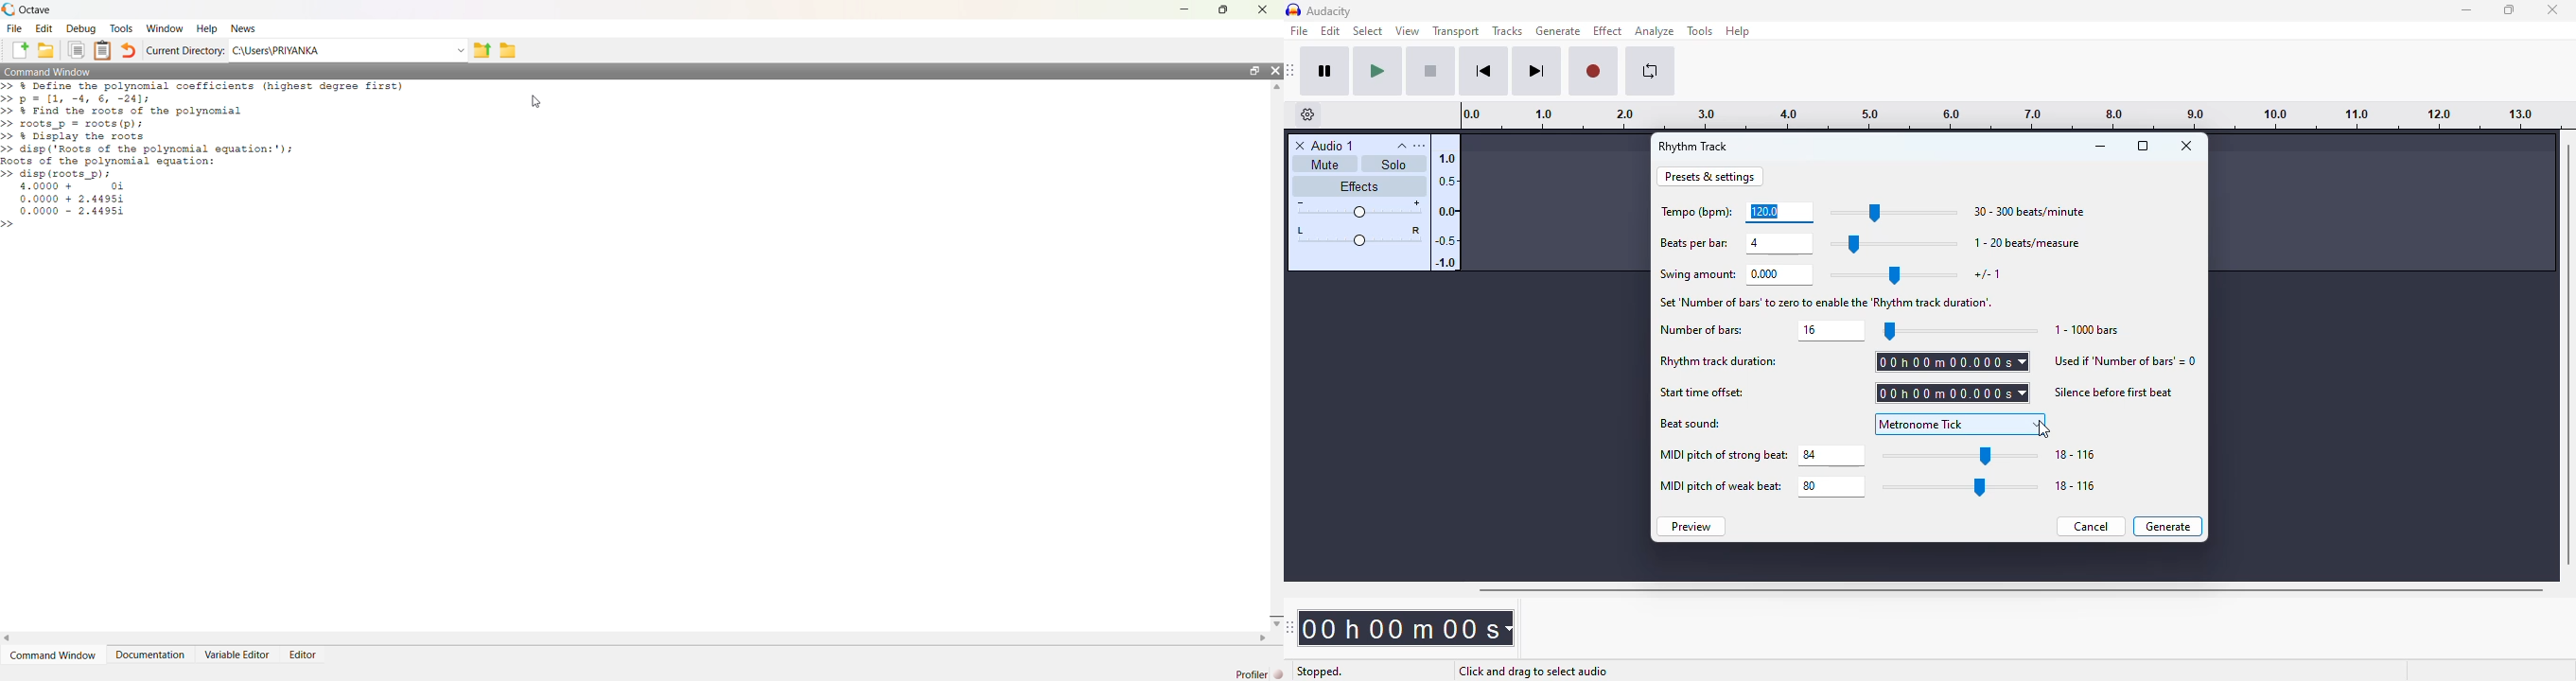 The height and width of the screenshot is (700, 2576). I want to click on Current Directory:, so click(186, 52).